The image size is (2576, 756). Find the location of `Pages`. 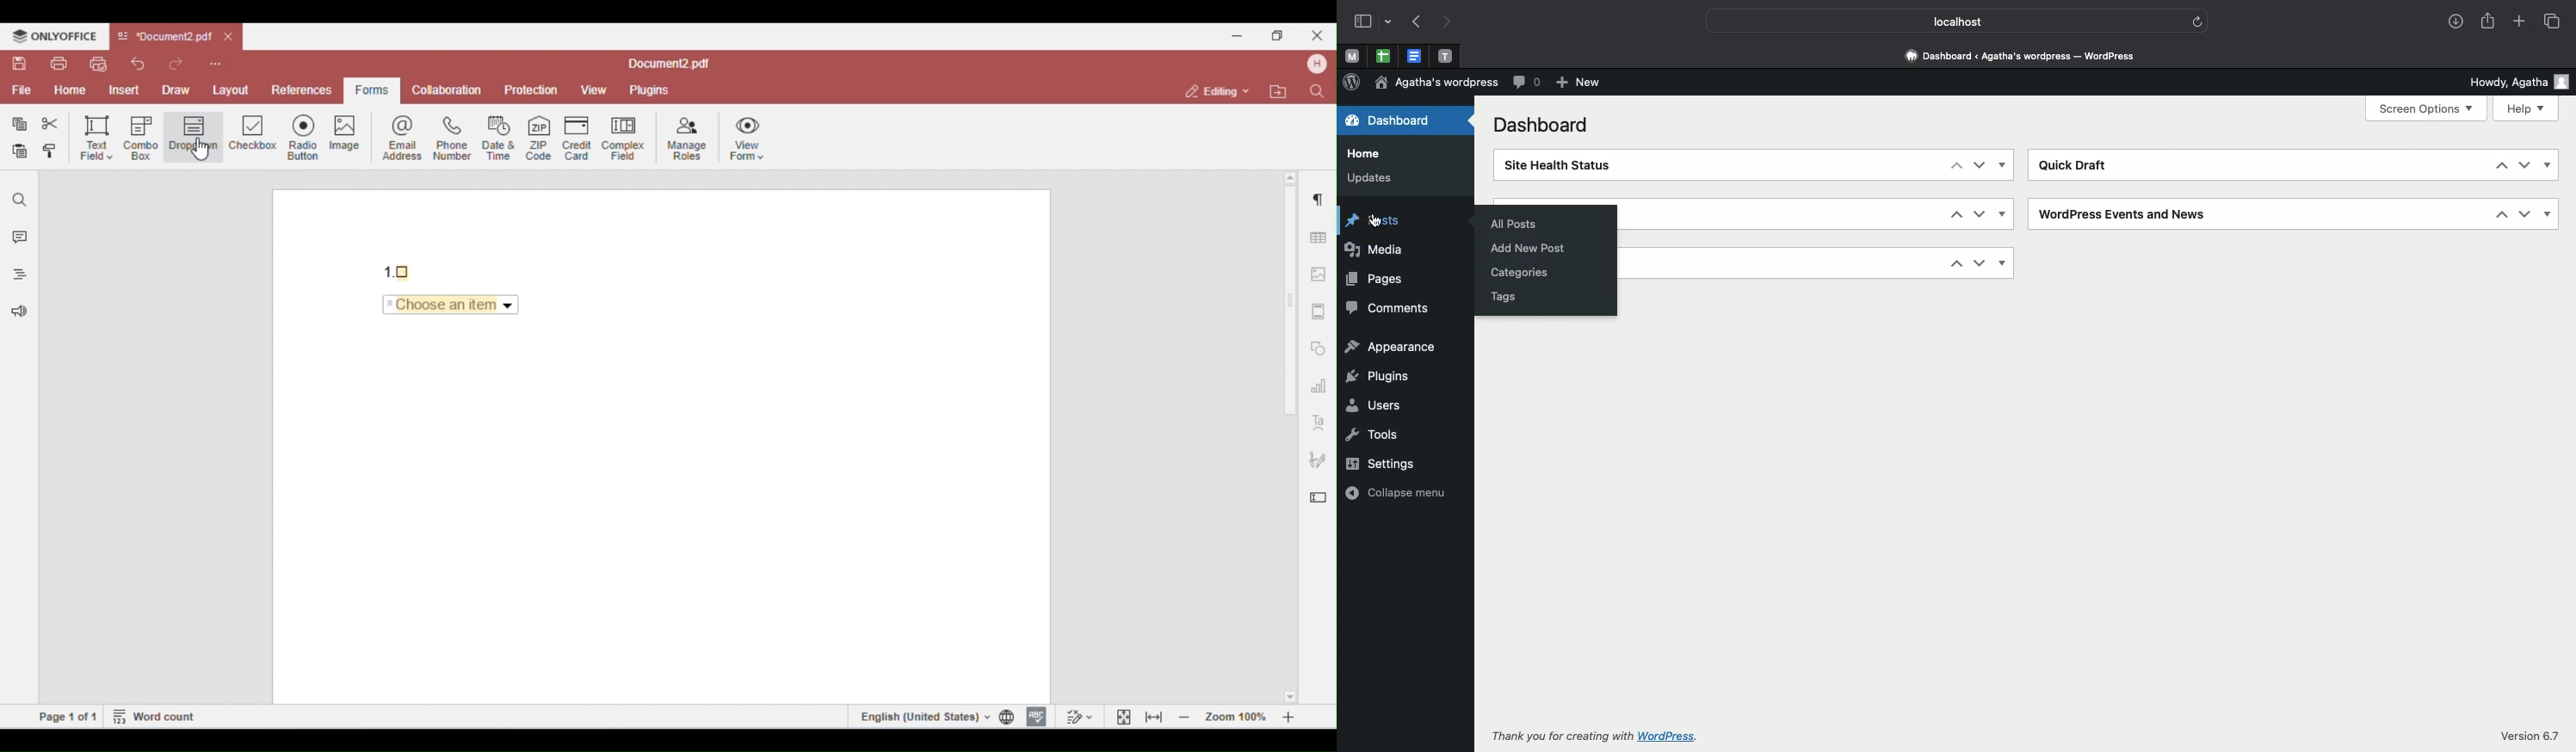

Pages is located at coordinates (1376, 279).